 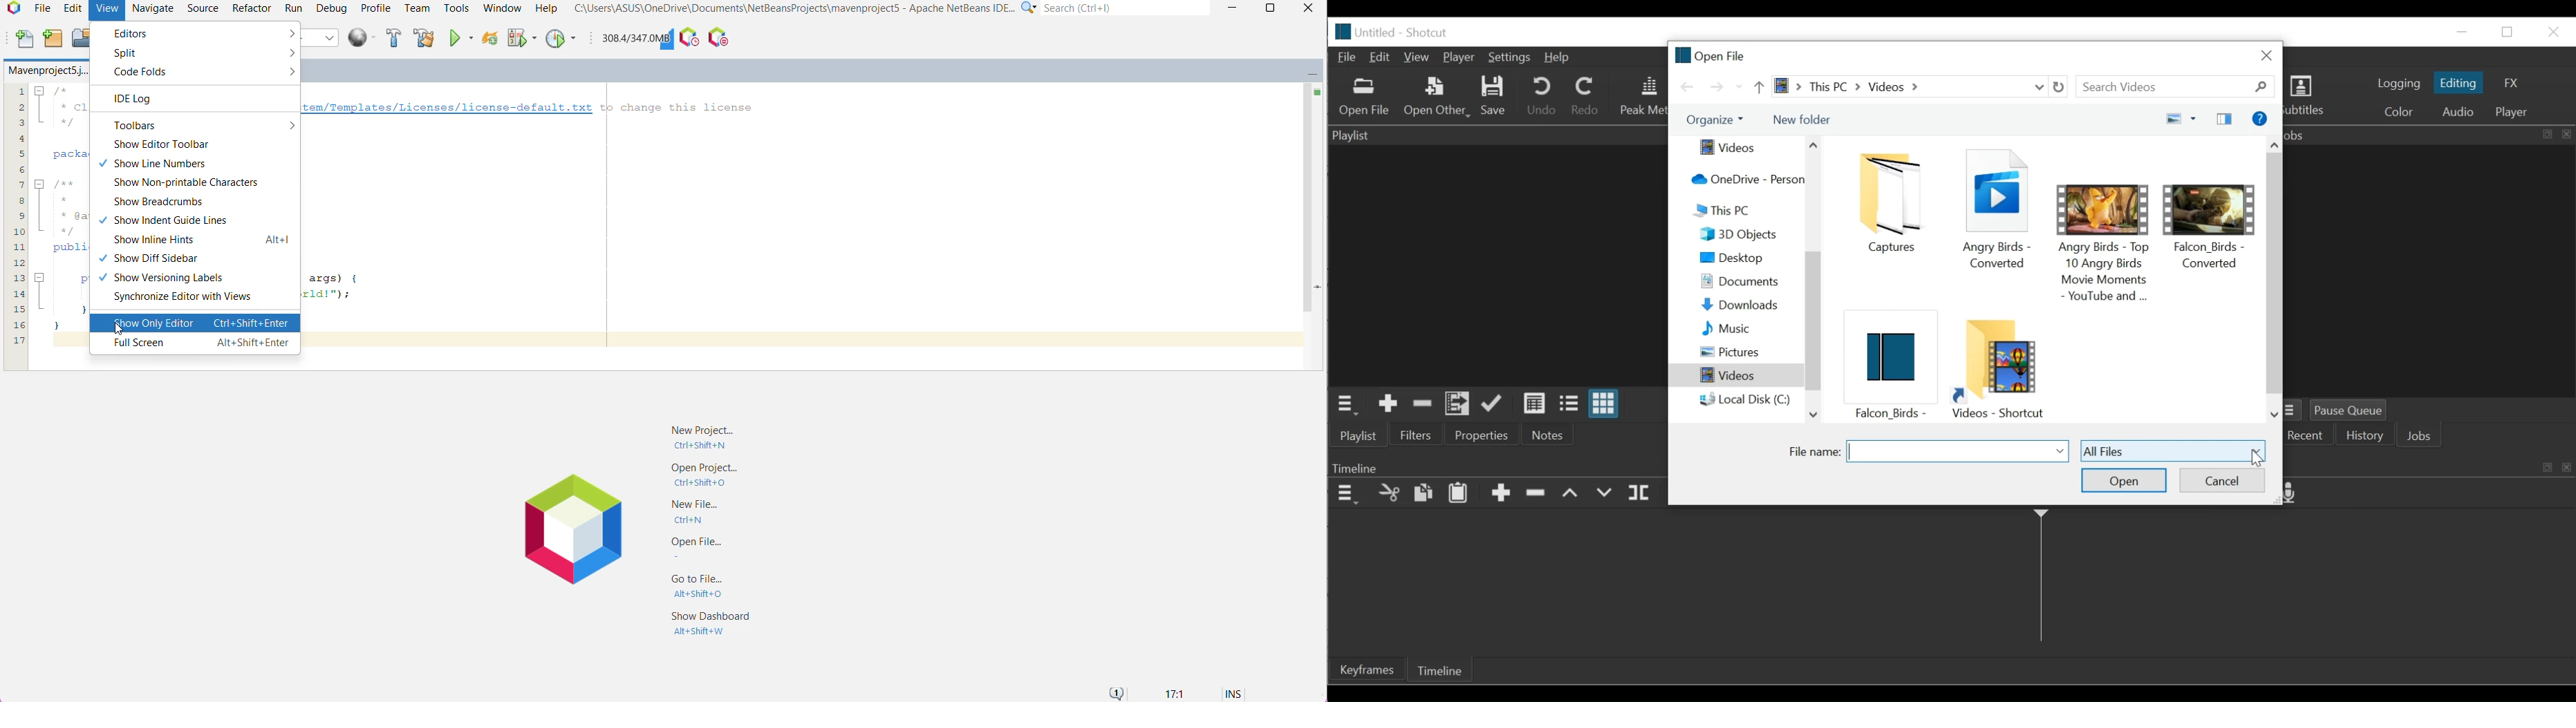 I want to click on Filters, so click(x=1415, y=434).